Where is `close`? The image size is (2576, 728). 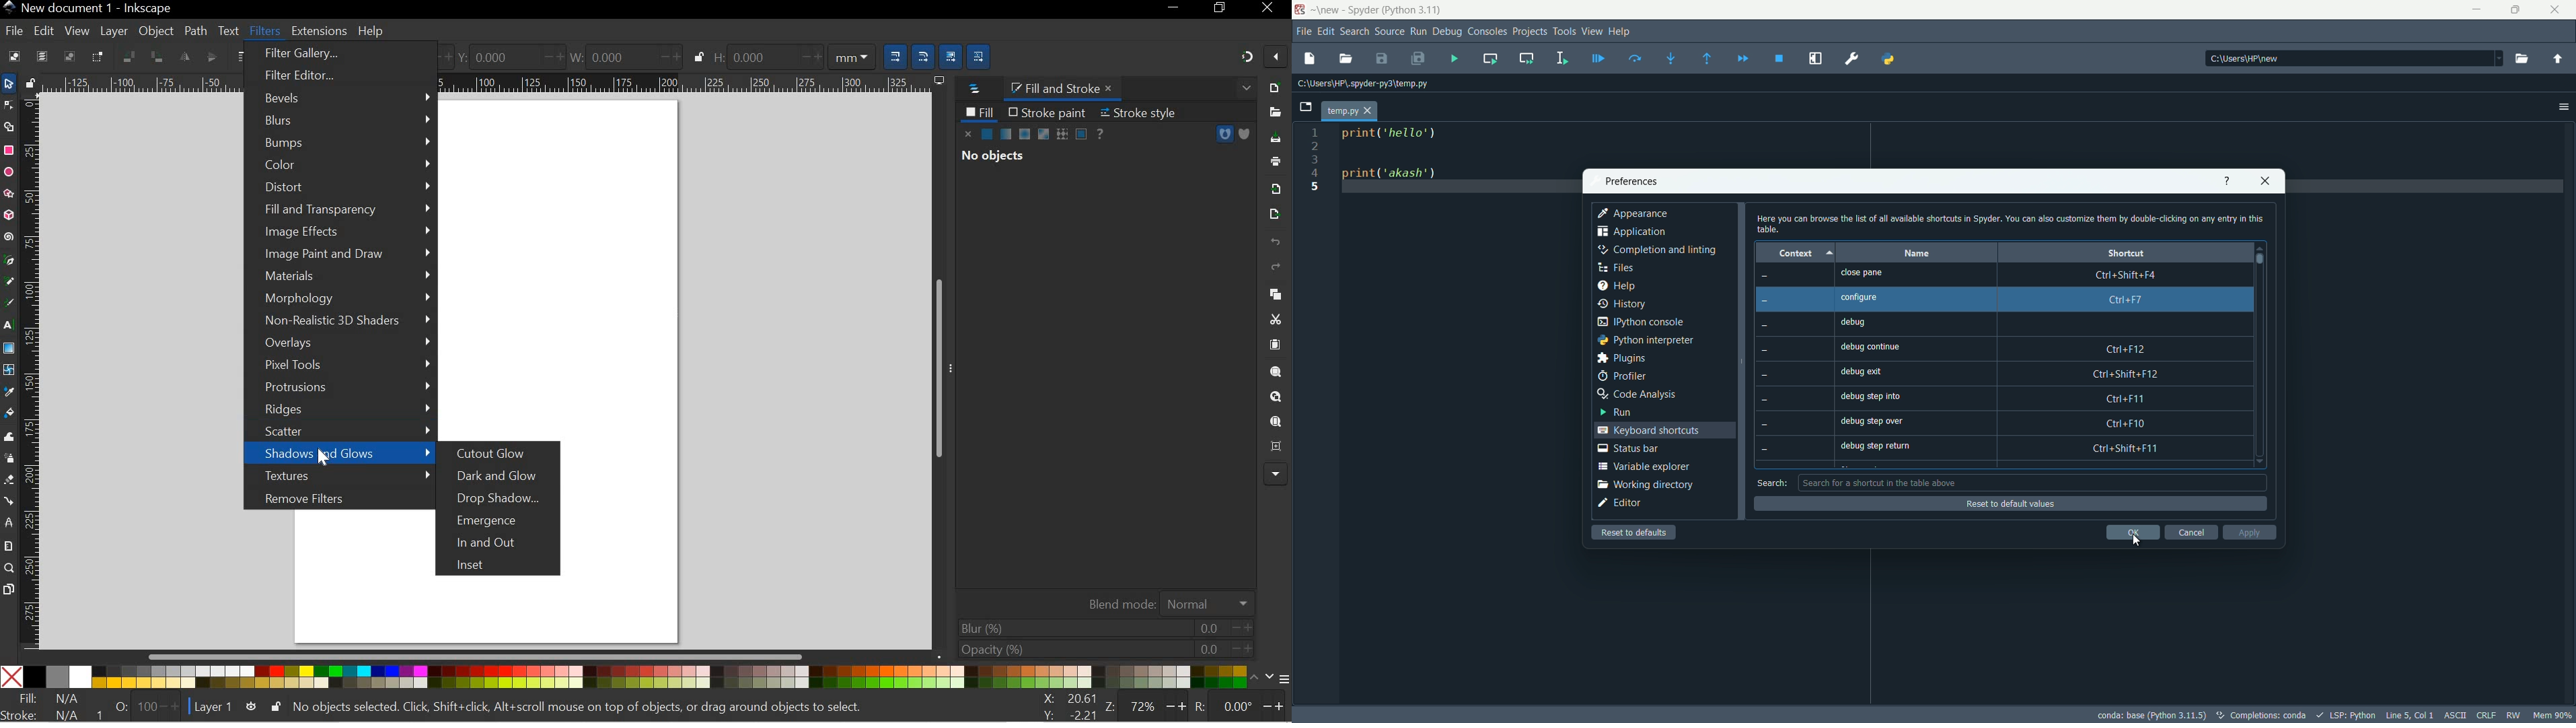 close is located at coordinates (2263, 181).